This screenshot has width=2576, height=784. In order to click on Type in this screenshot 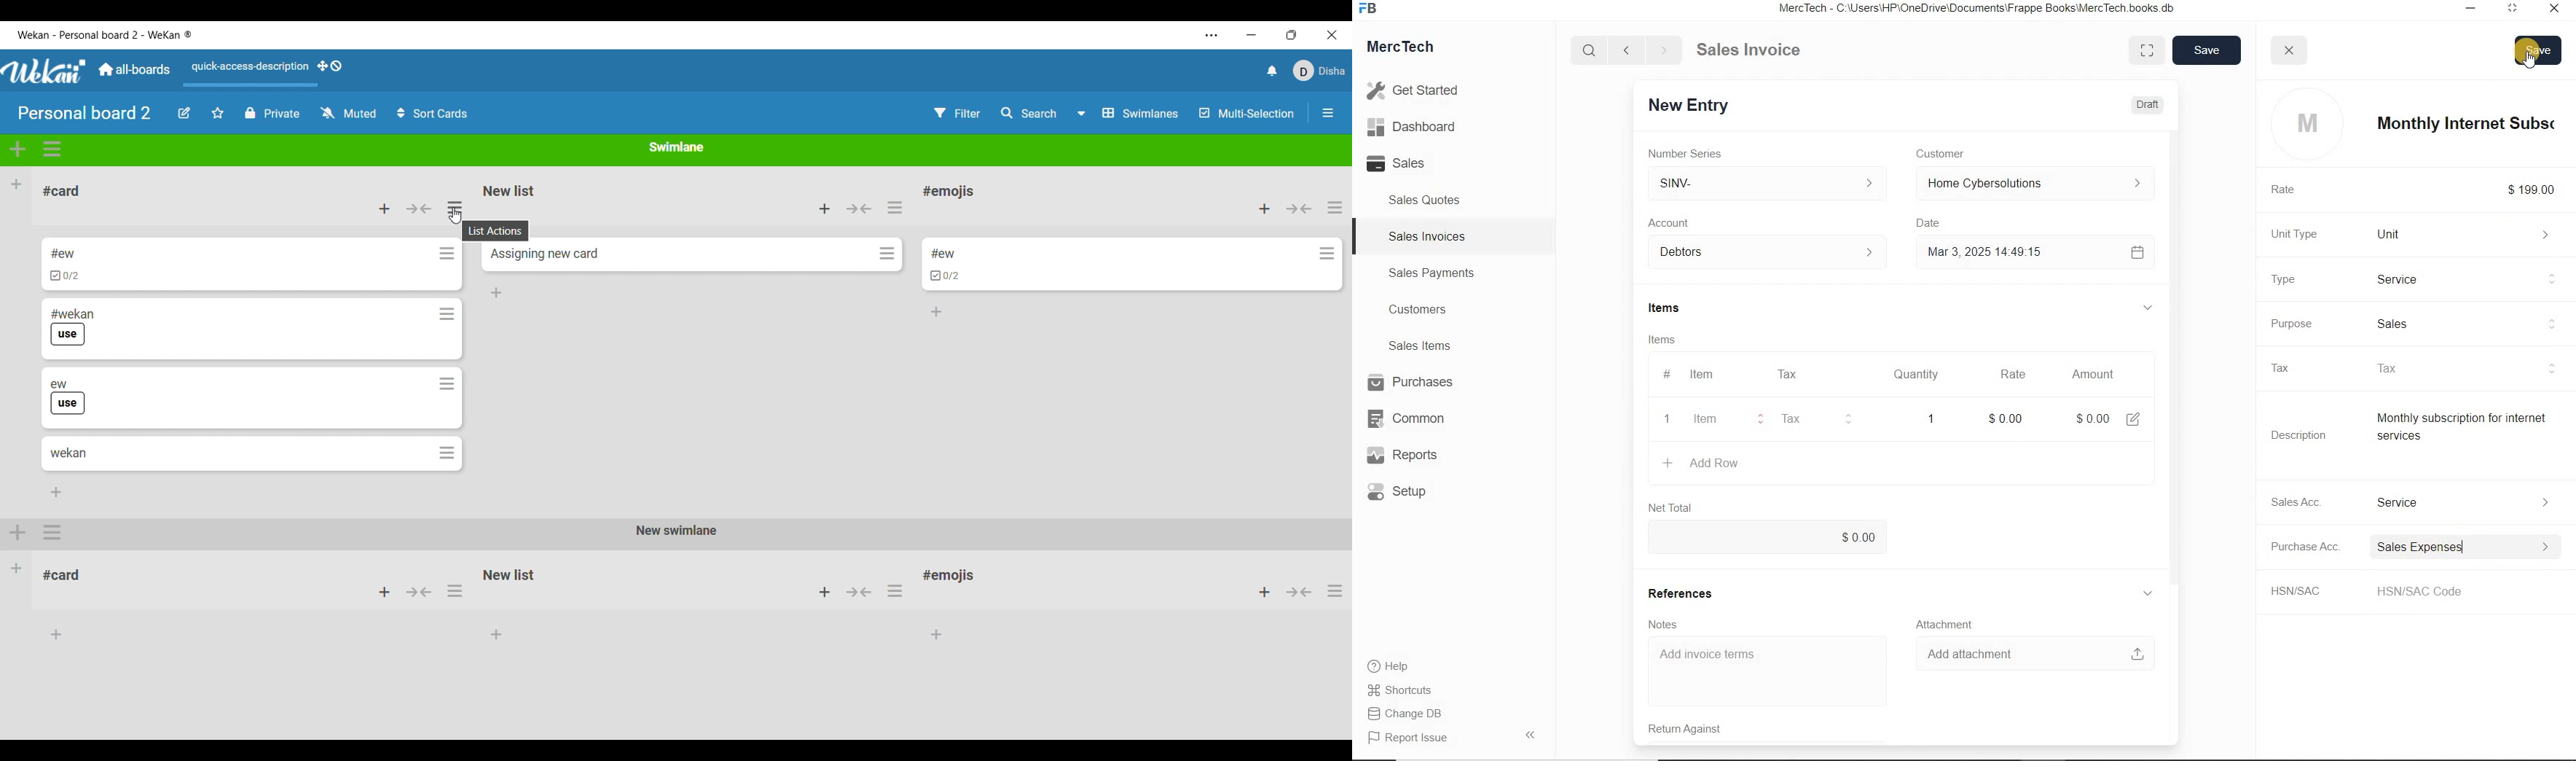, I will do `click(2282, 279)`.